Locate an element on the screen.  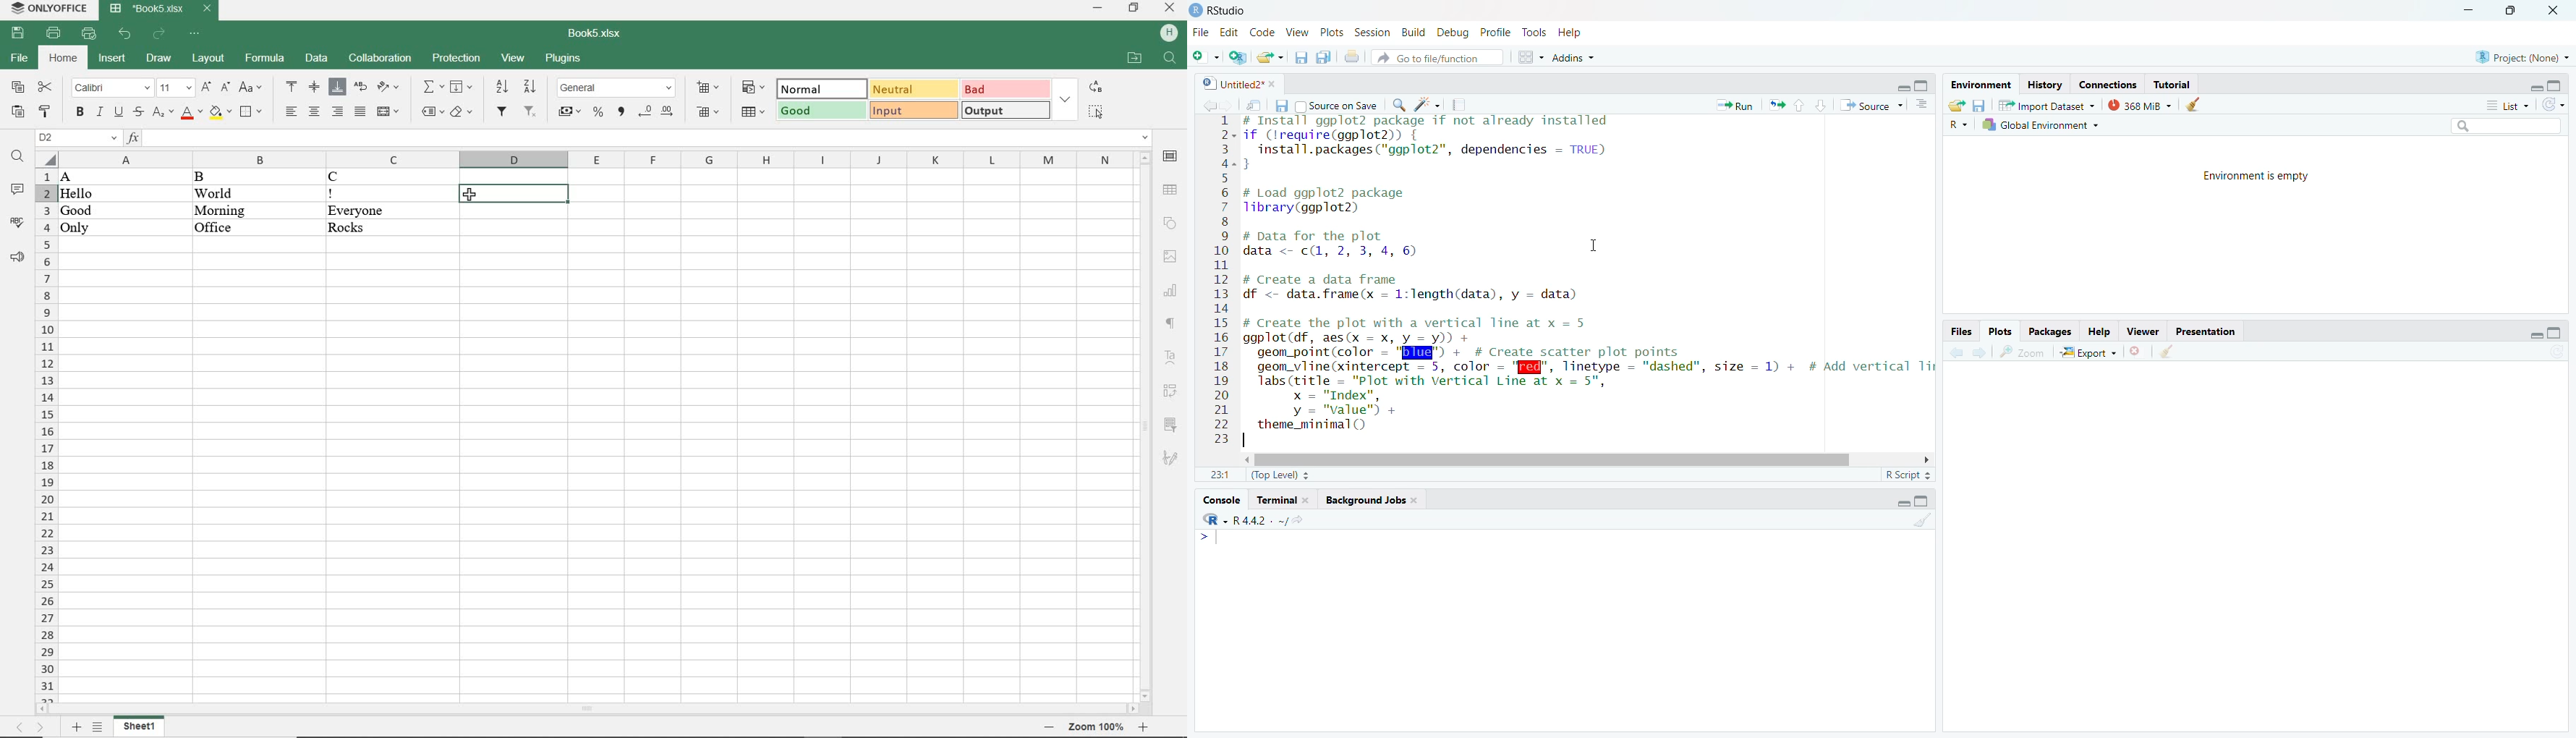
scroll bar is located at coordinates (1572, 457).